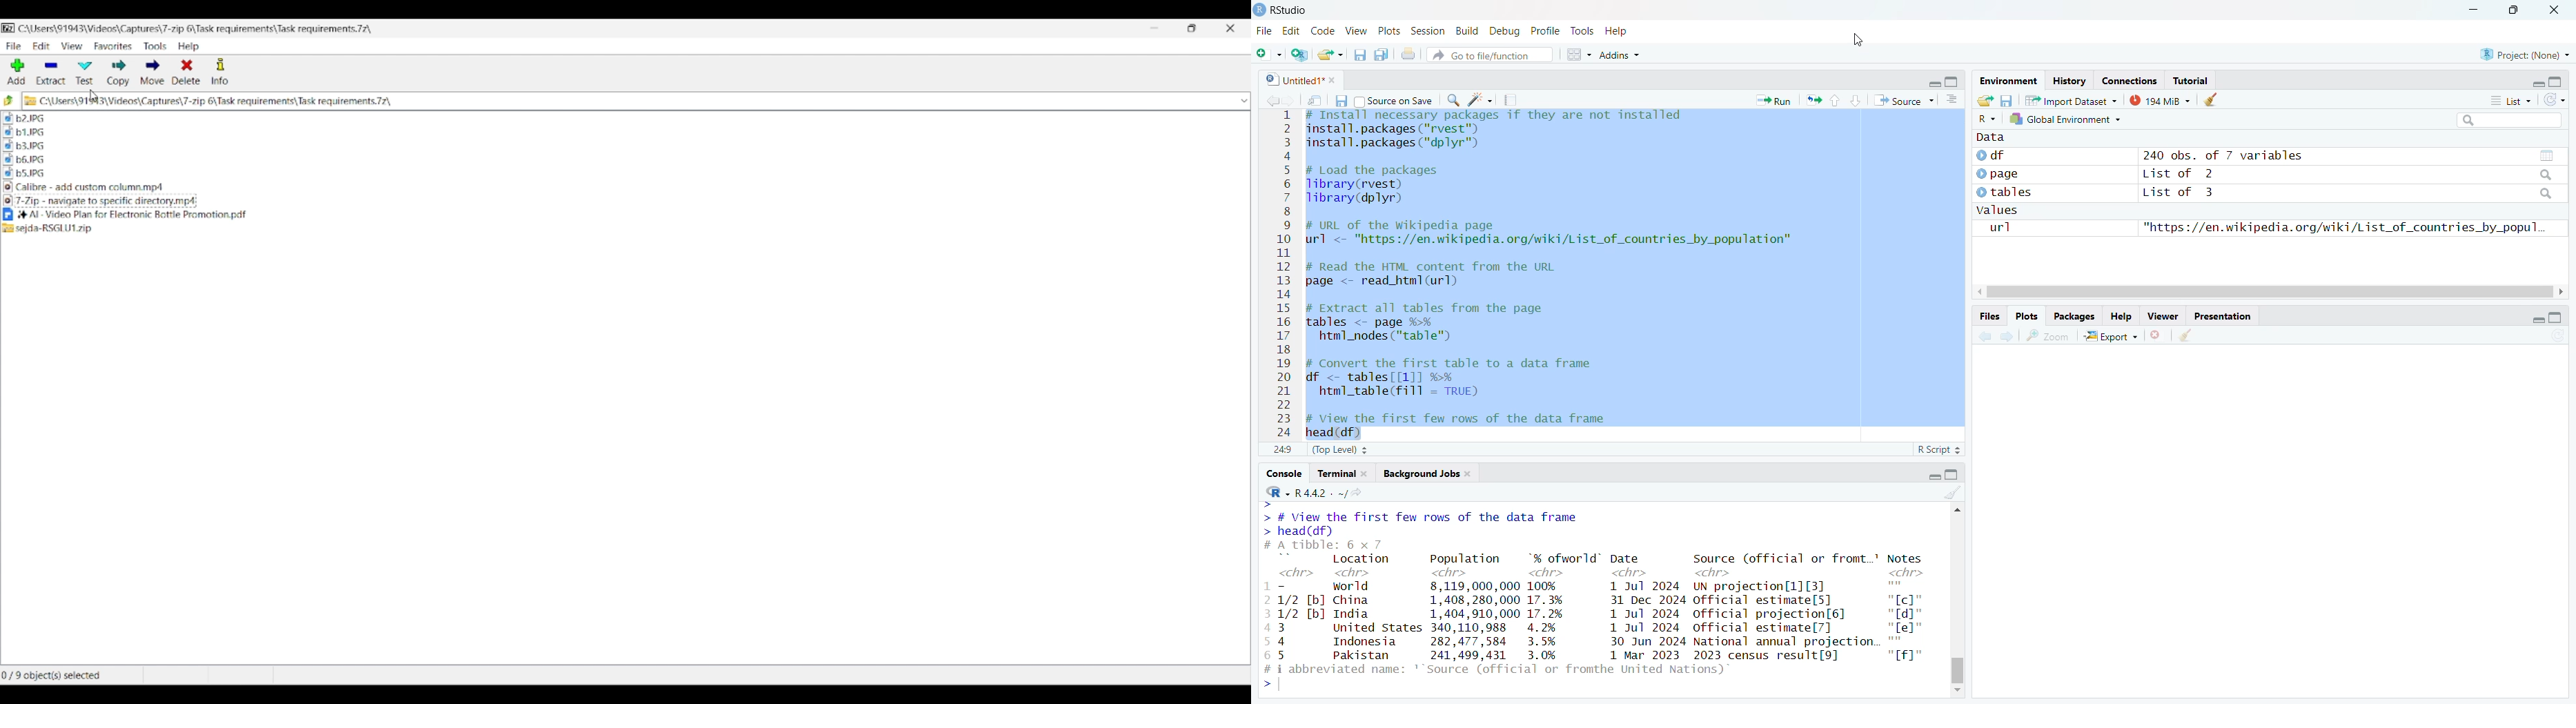 The width and height of the screenshot is (2576, 728). I want to click on Date, so click(1625, 558).